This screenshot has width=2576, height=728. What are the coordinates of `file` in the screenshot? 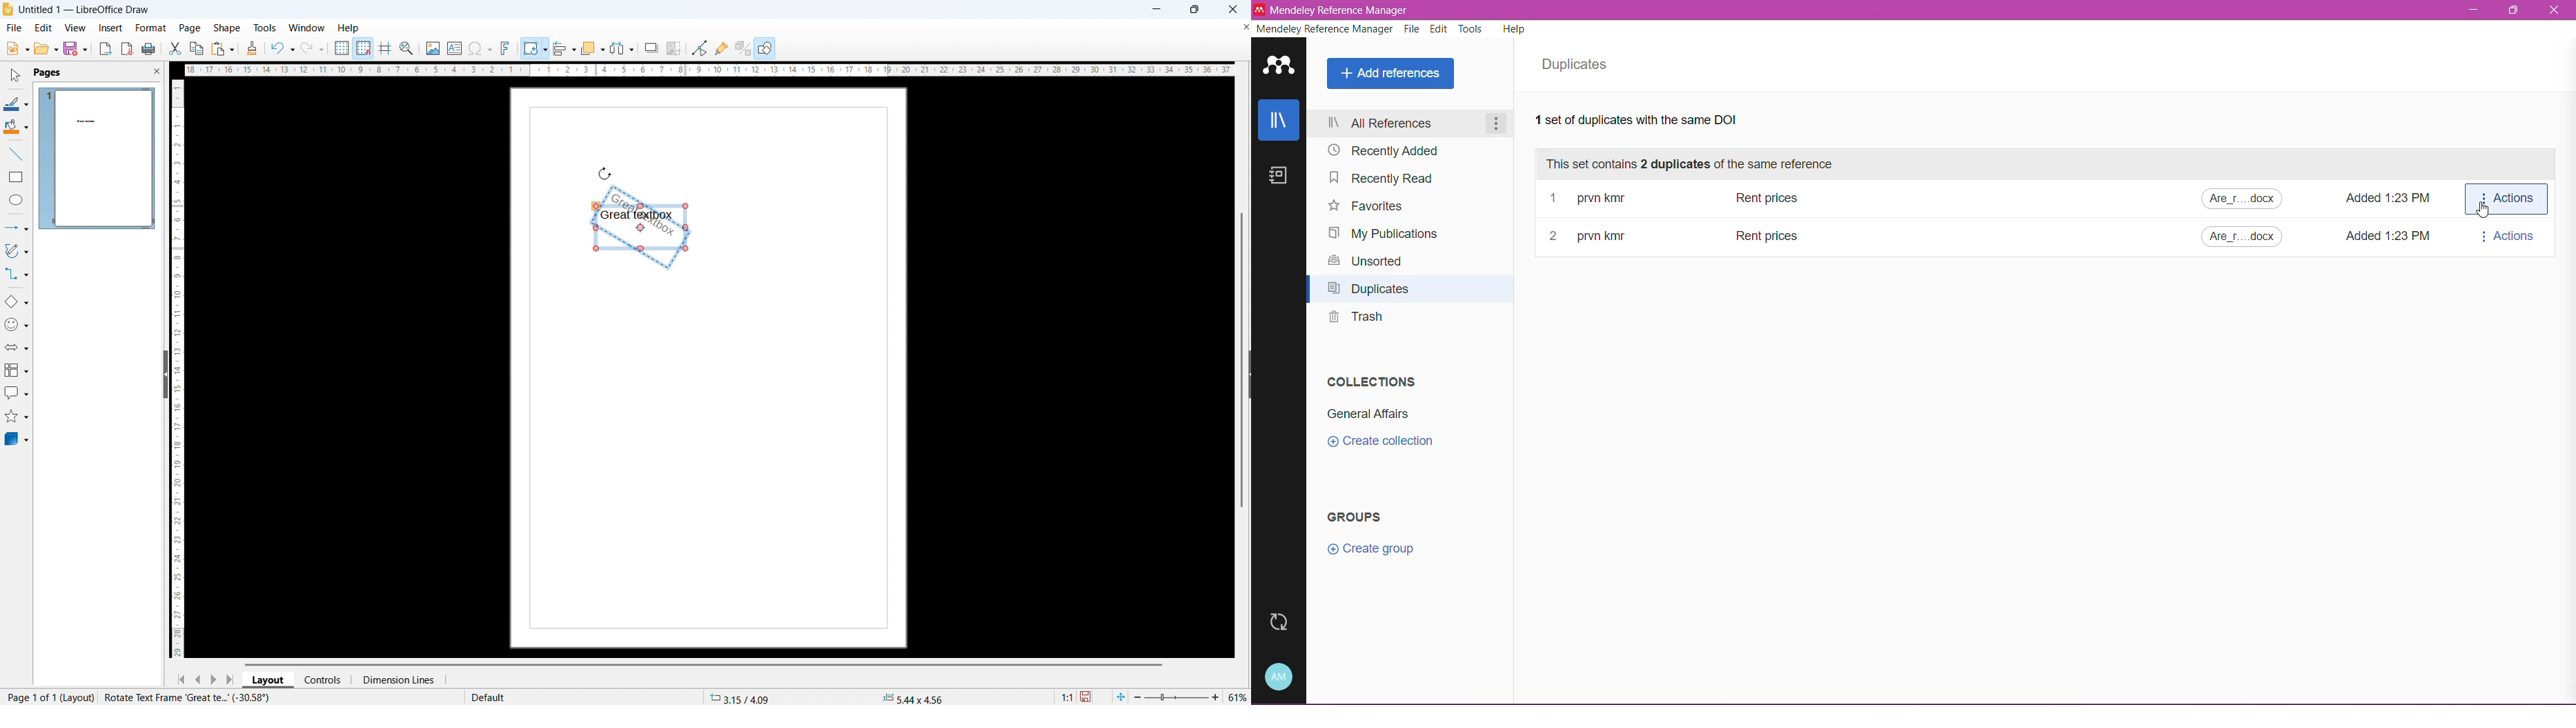 It's located at (2245, 237).